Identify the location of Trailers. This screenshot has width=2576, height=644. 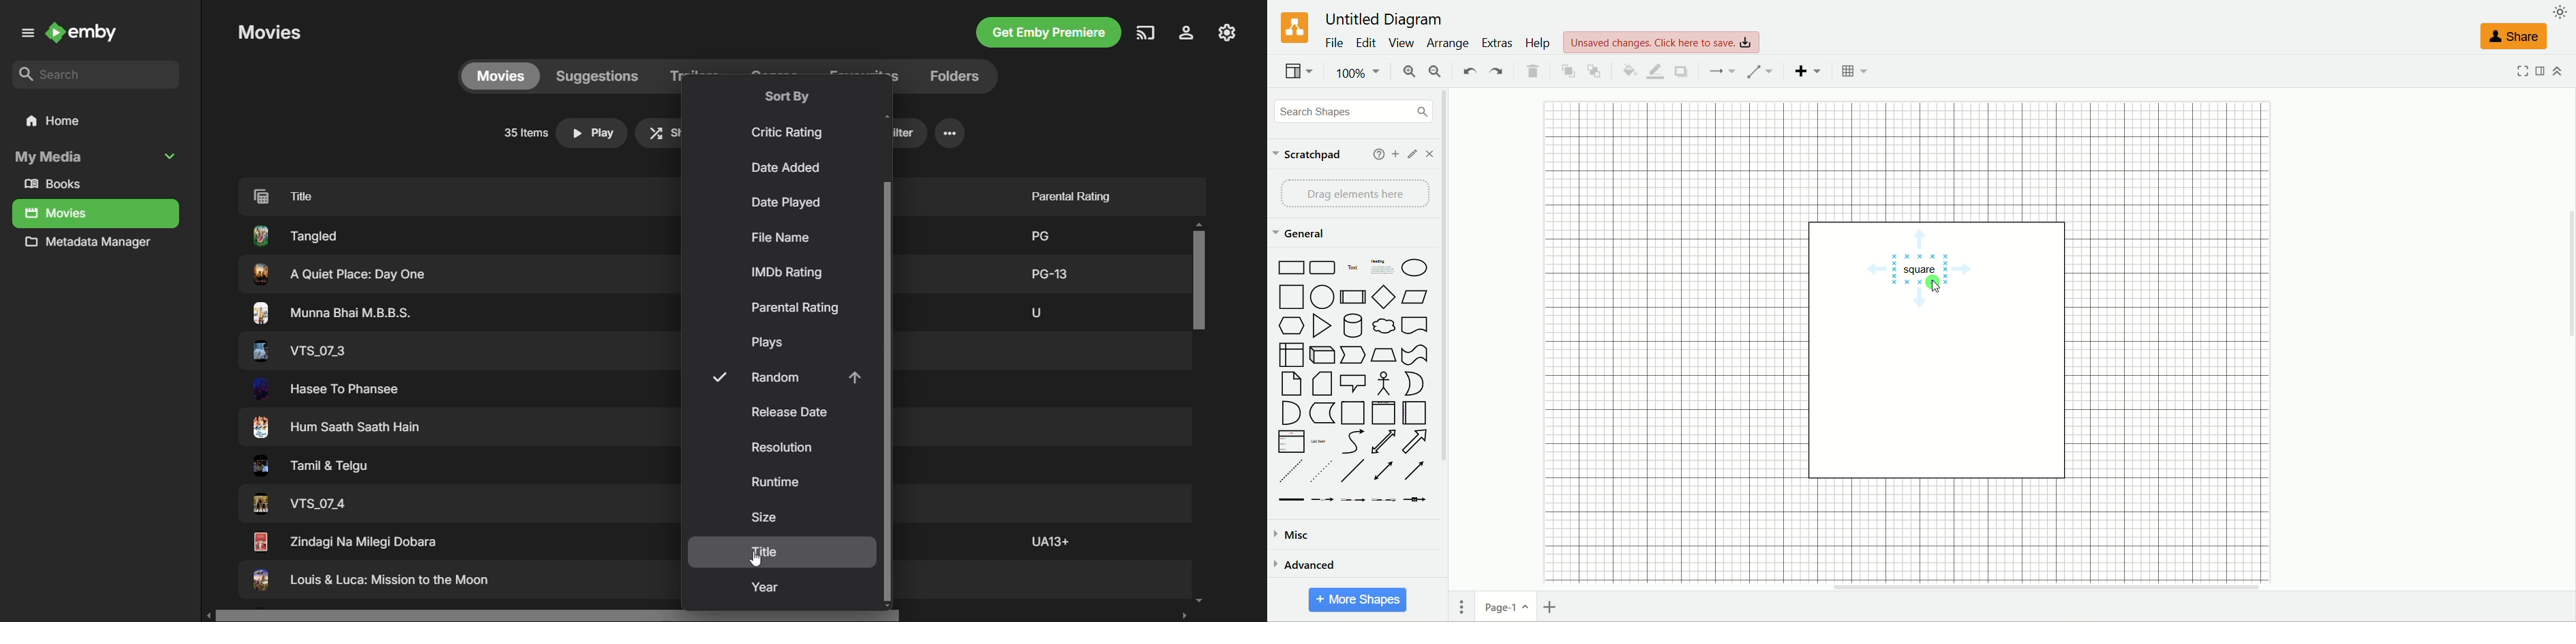
(695, 77).